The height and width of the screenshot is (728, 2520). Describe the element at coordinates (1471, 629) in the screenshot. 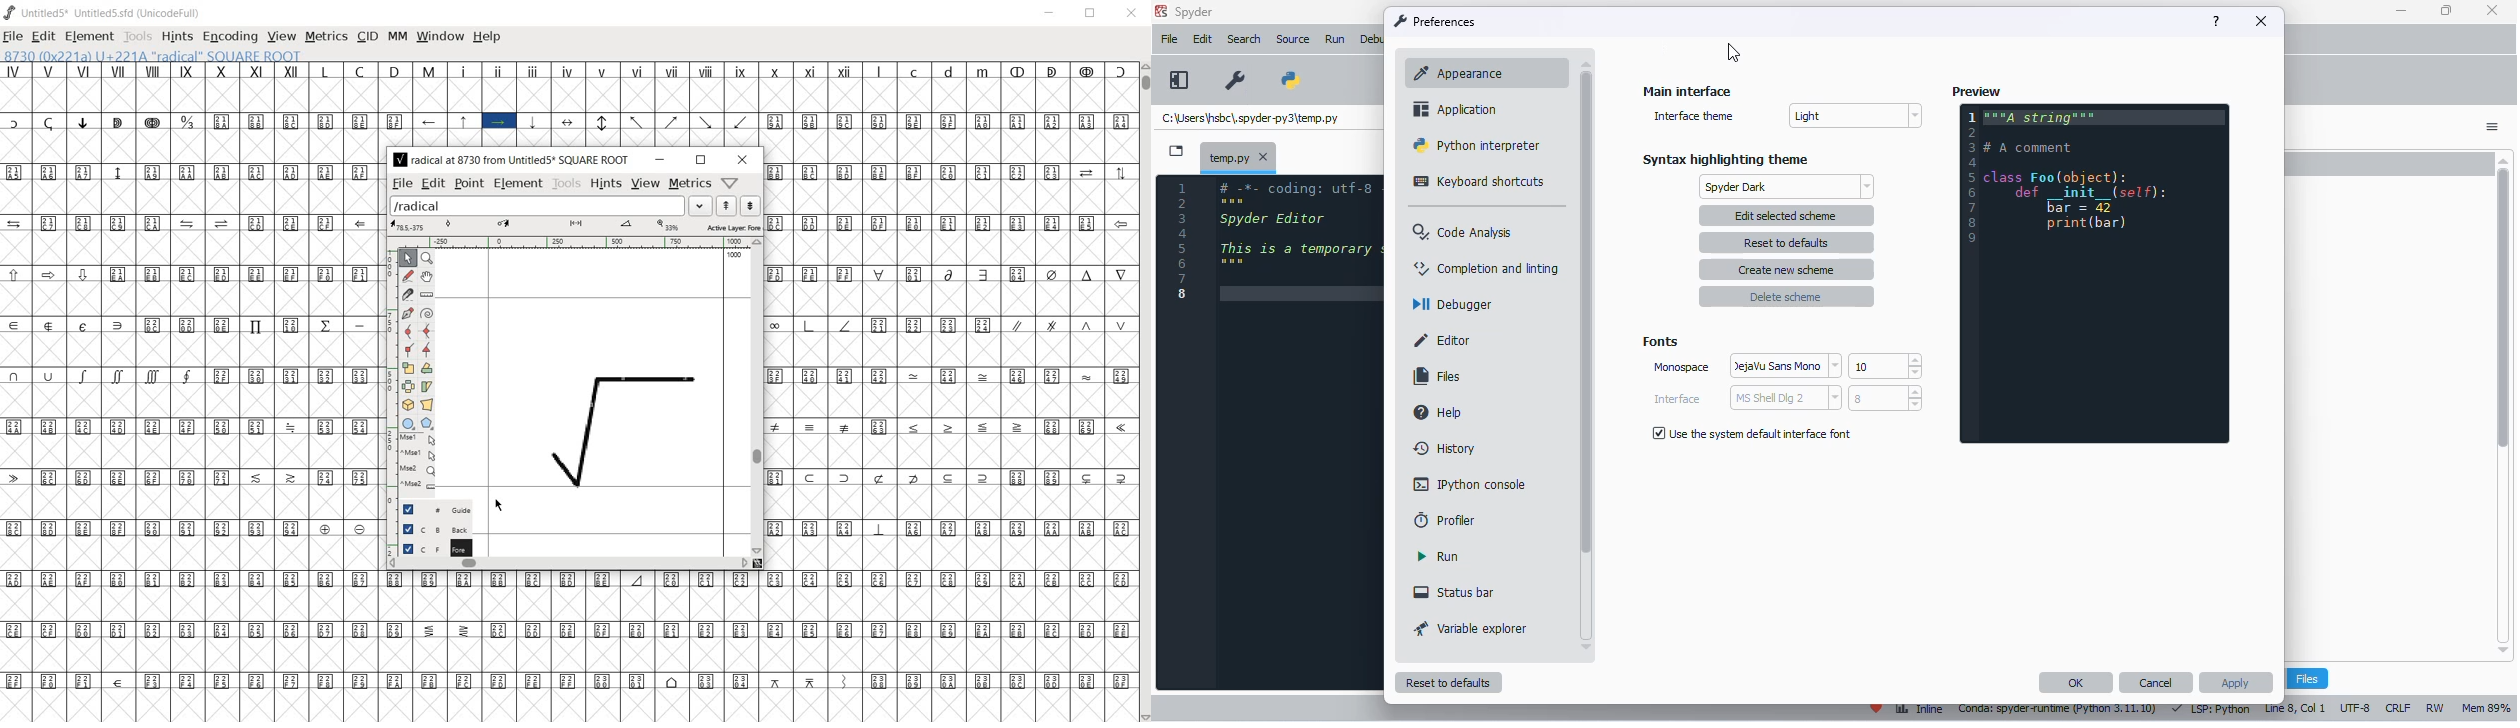

I see `variable explorer` at that location.